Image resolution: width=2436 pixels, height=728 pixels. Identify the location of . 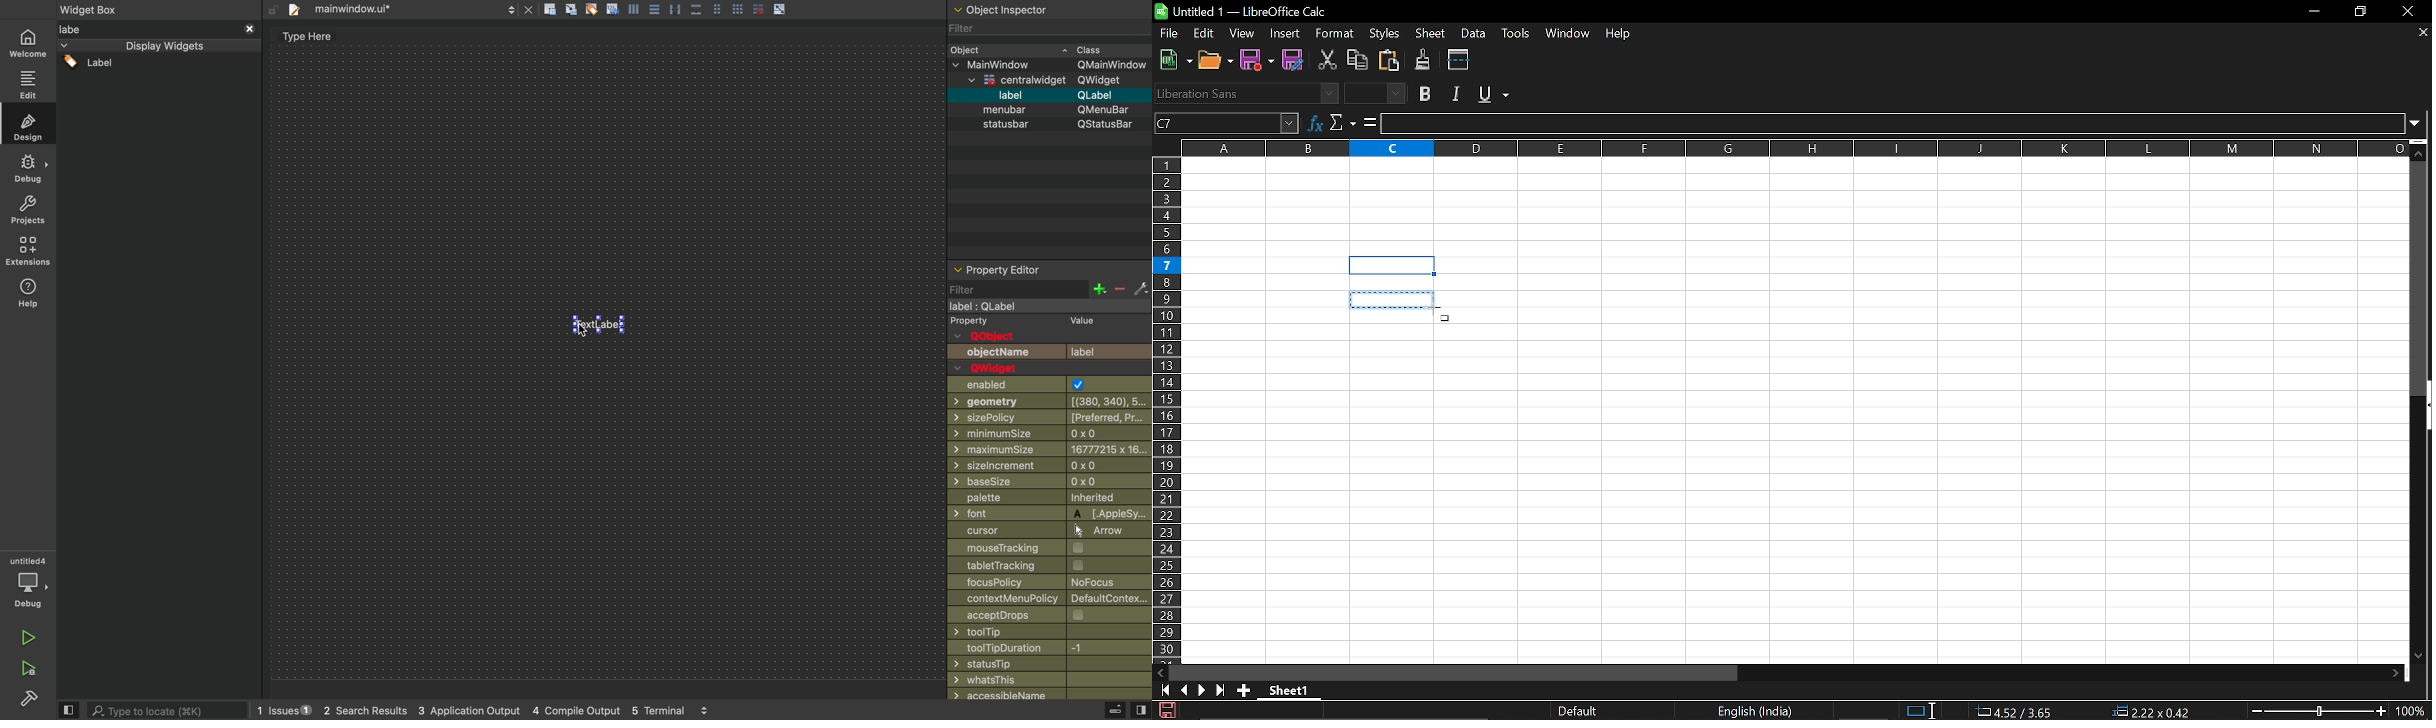
(1052, 126).